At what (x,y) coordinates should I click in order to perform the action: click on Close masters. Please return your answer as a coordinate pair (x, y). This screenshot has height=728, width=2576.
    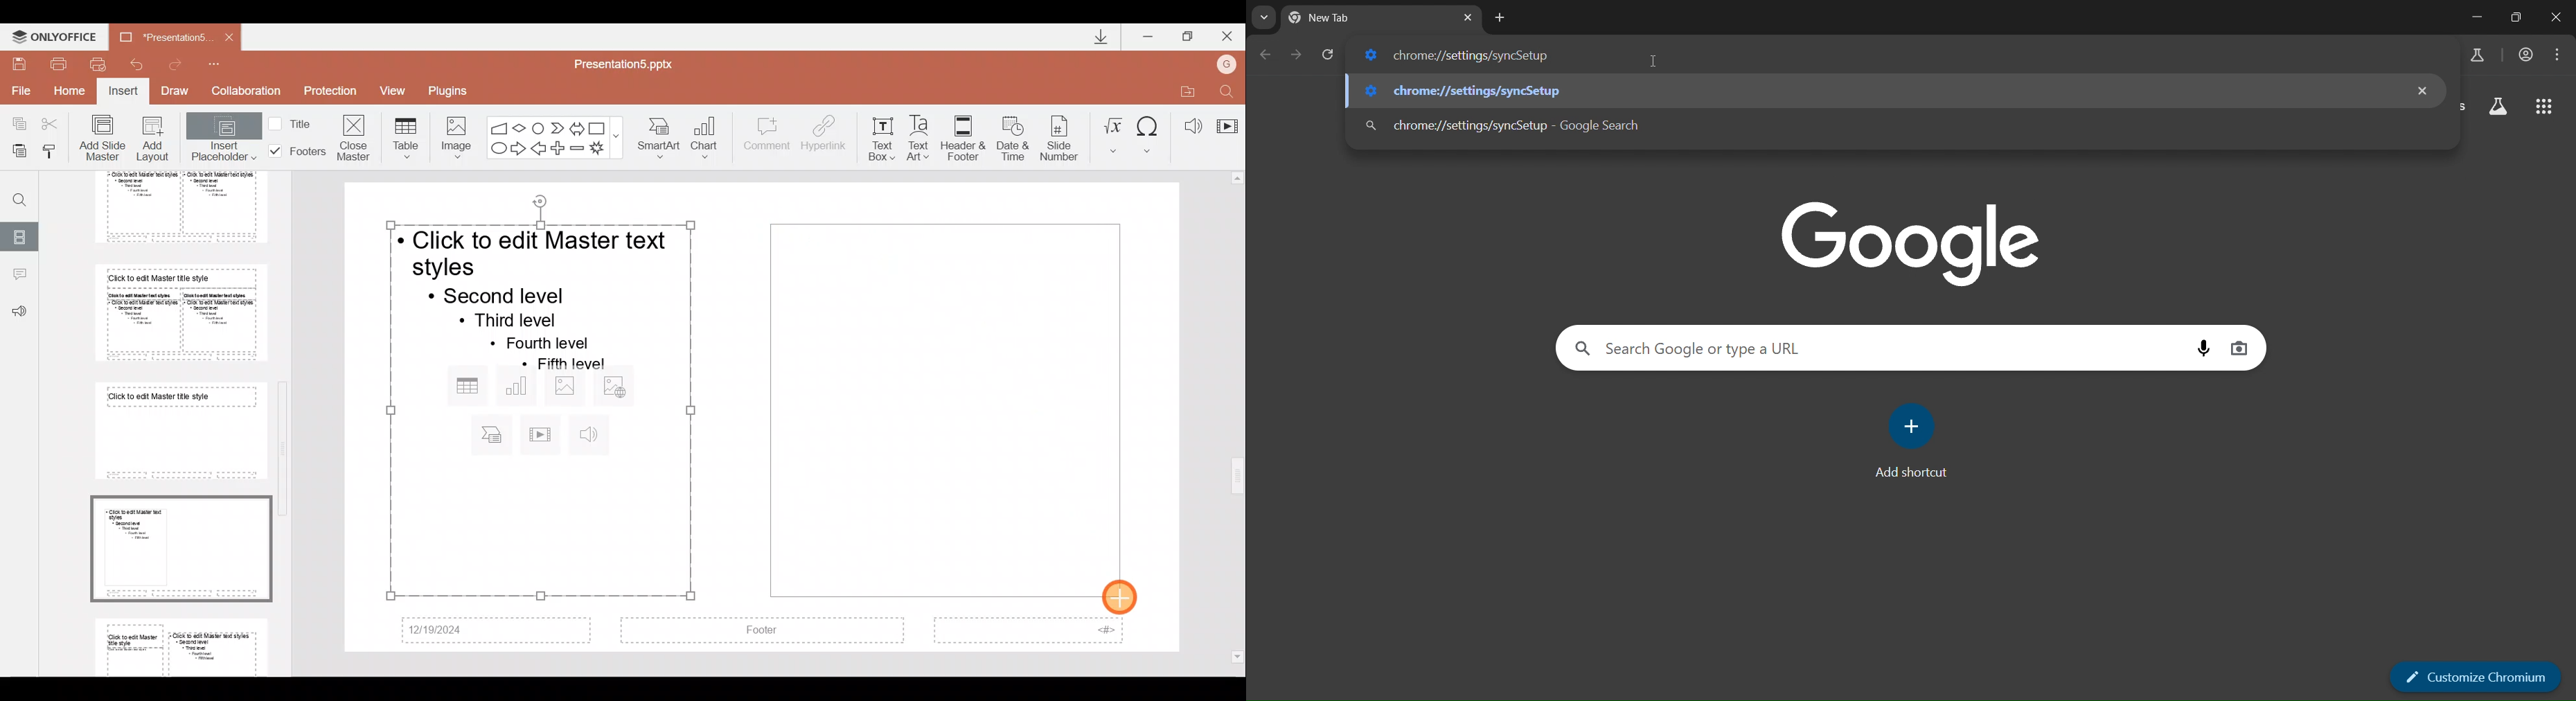
    Looking at the image, I should click on (355, 137).